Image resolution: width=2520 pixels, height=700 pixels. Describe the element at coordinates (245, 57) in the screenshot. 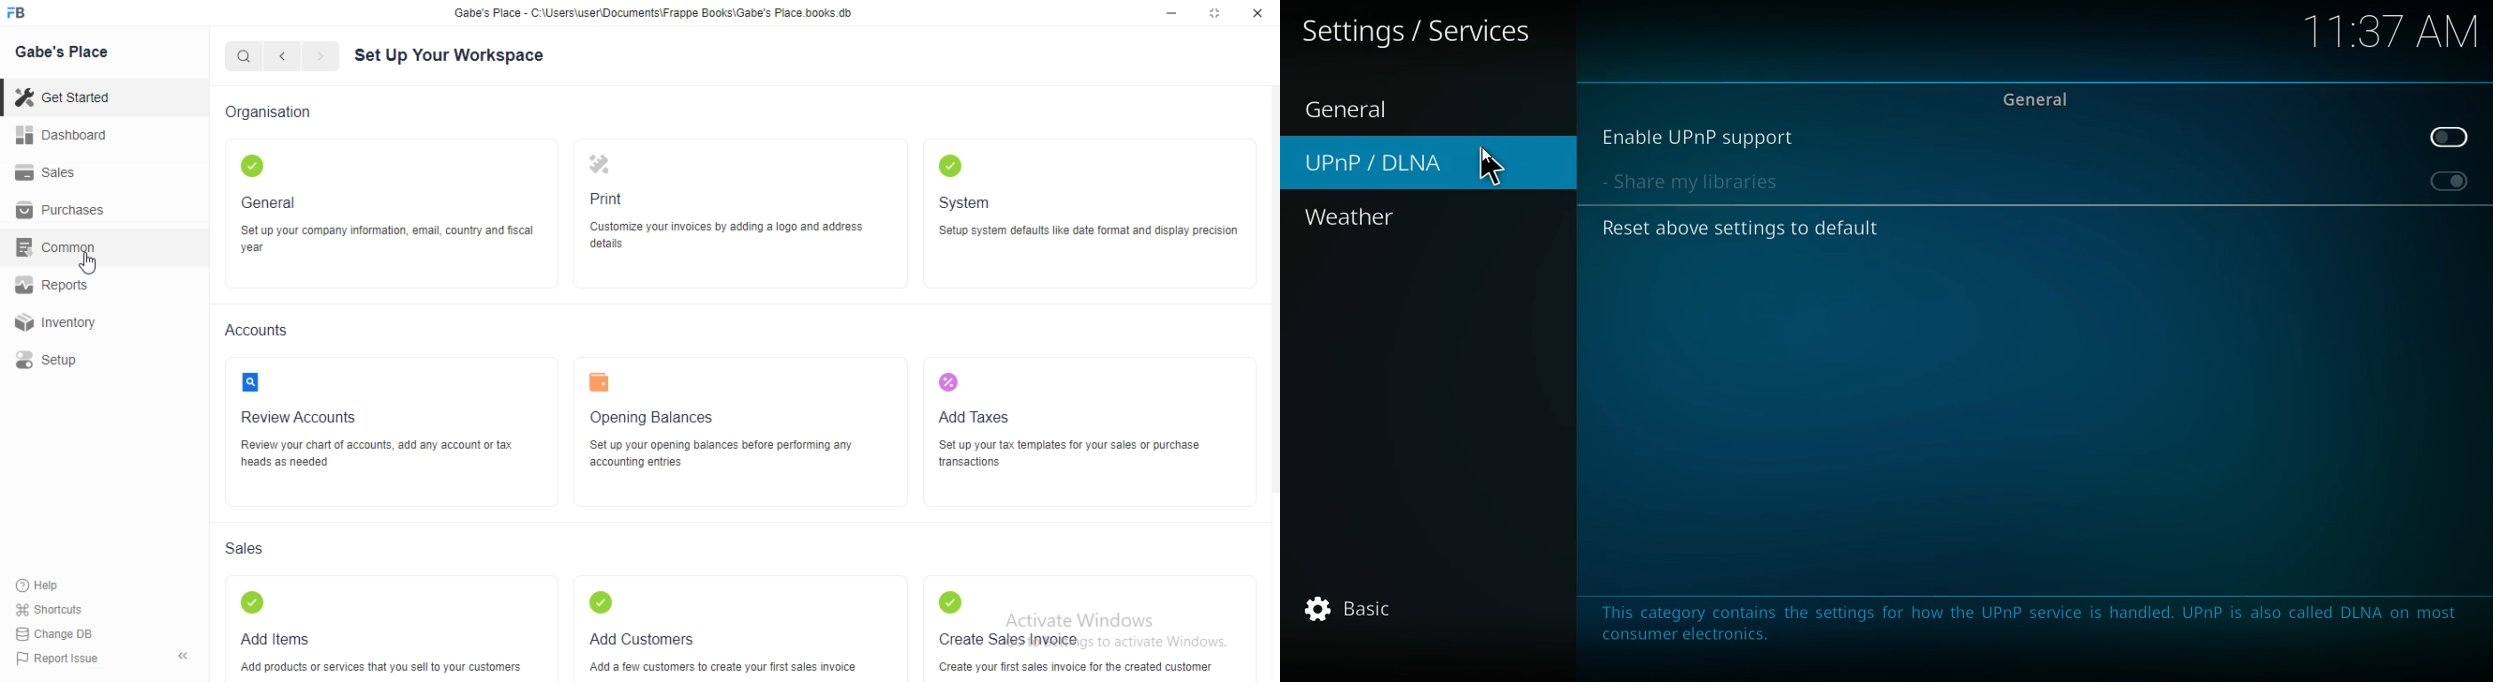

I see `search` at that location.